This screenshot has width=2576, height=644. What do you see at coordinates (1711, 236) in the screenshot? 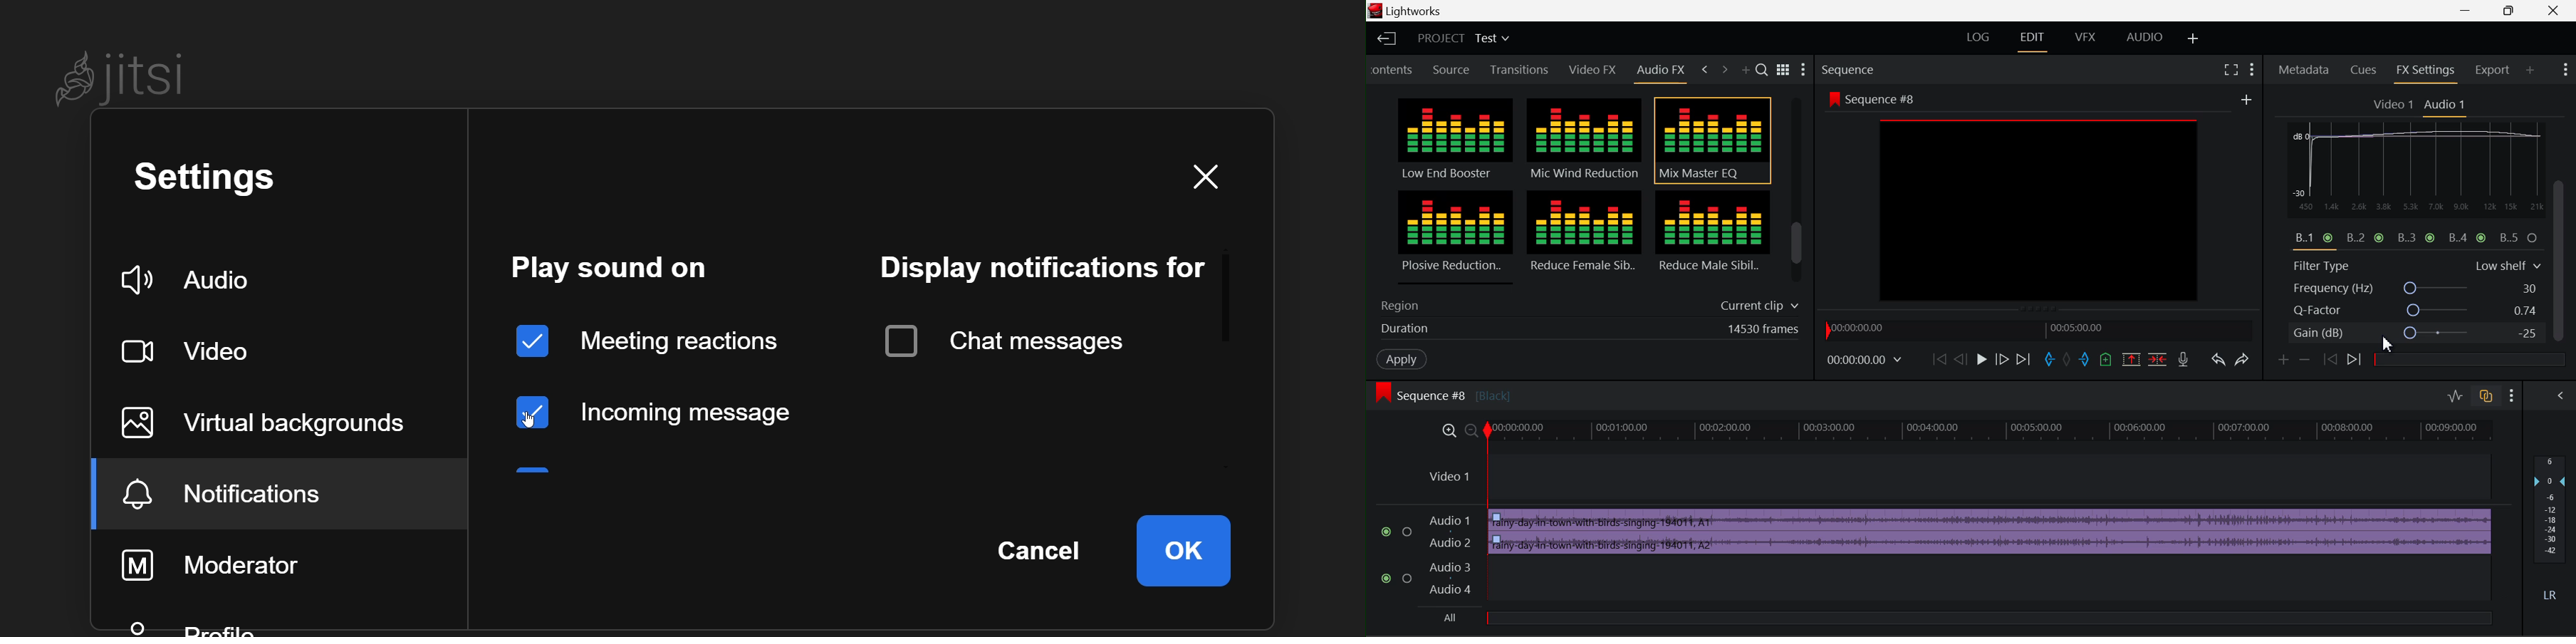
I see `Reduce Male Sibilance` at bounding box center [1711, 236].